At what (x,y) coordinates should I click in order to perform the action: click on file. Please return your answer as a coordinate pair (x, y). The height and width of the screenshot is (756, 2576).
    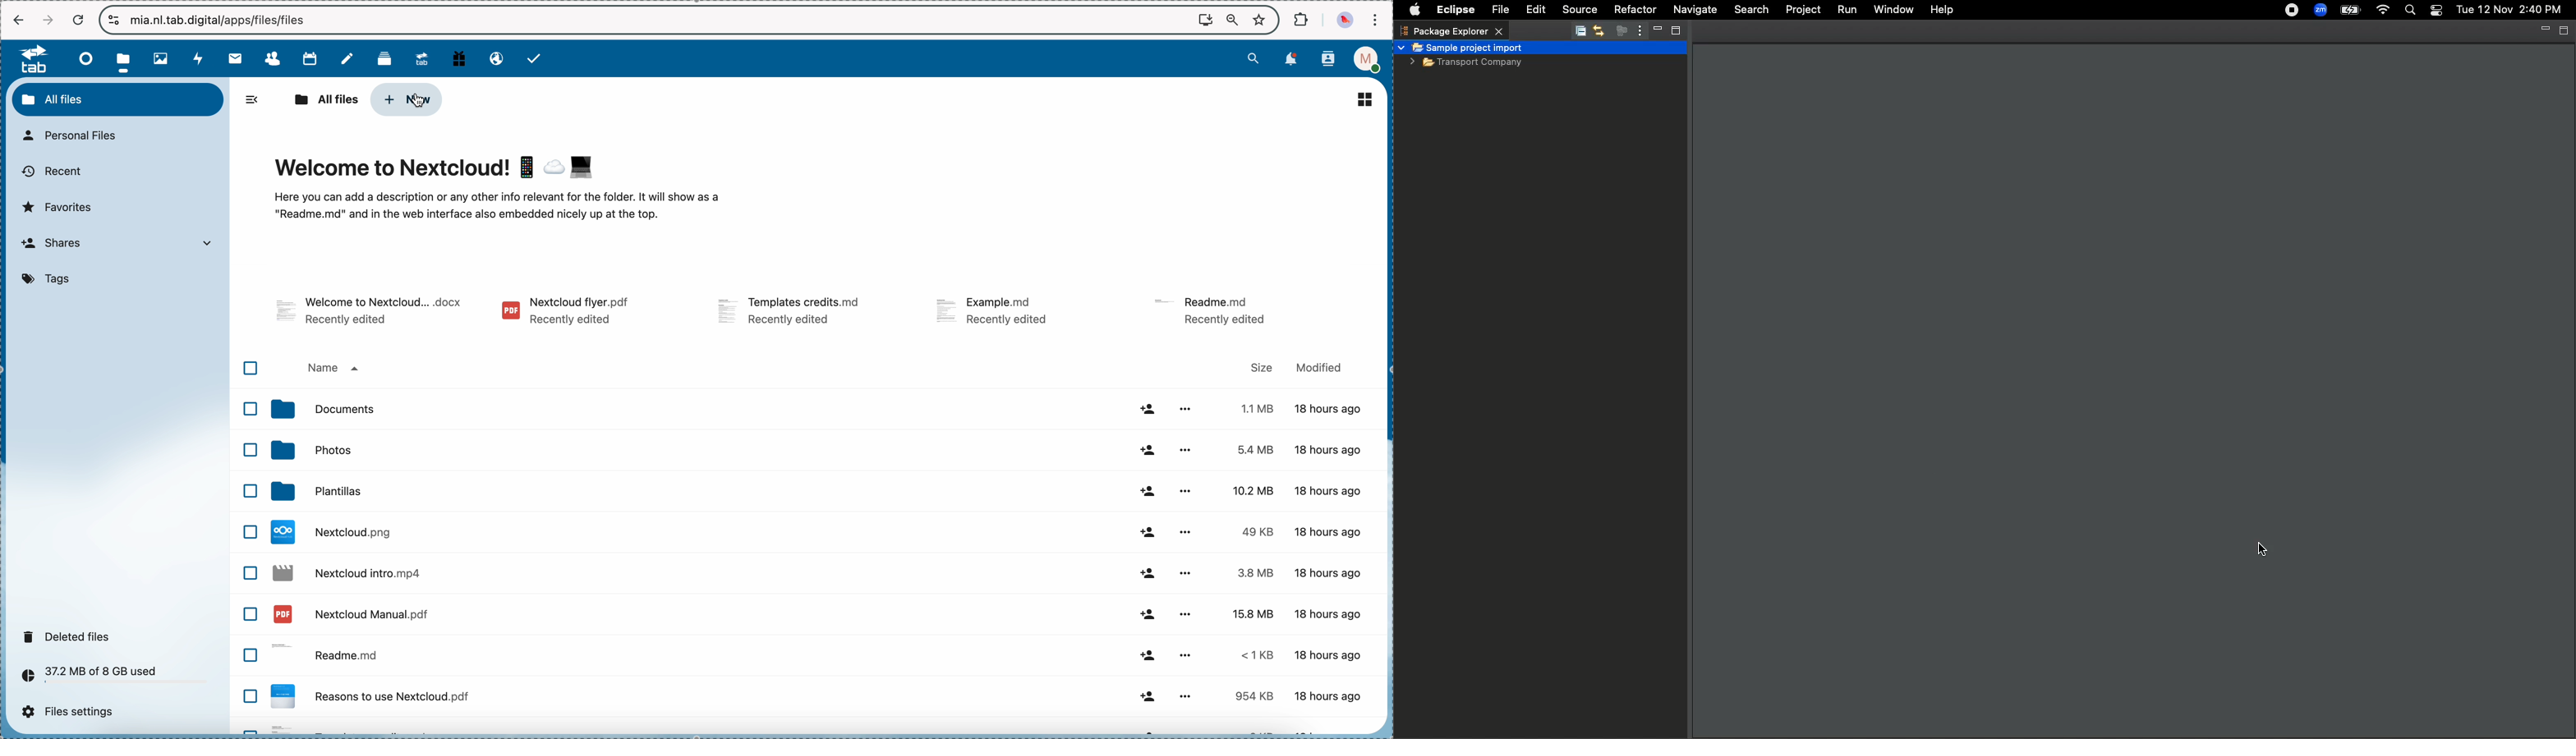
    Looking at the image, I should click on (565, 313).